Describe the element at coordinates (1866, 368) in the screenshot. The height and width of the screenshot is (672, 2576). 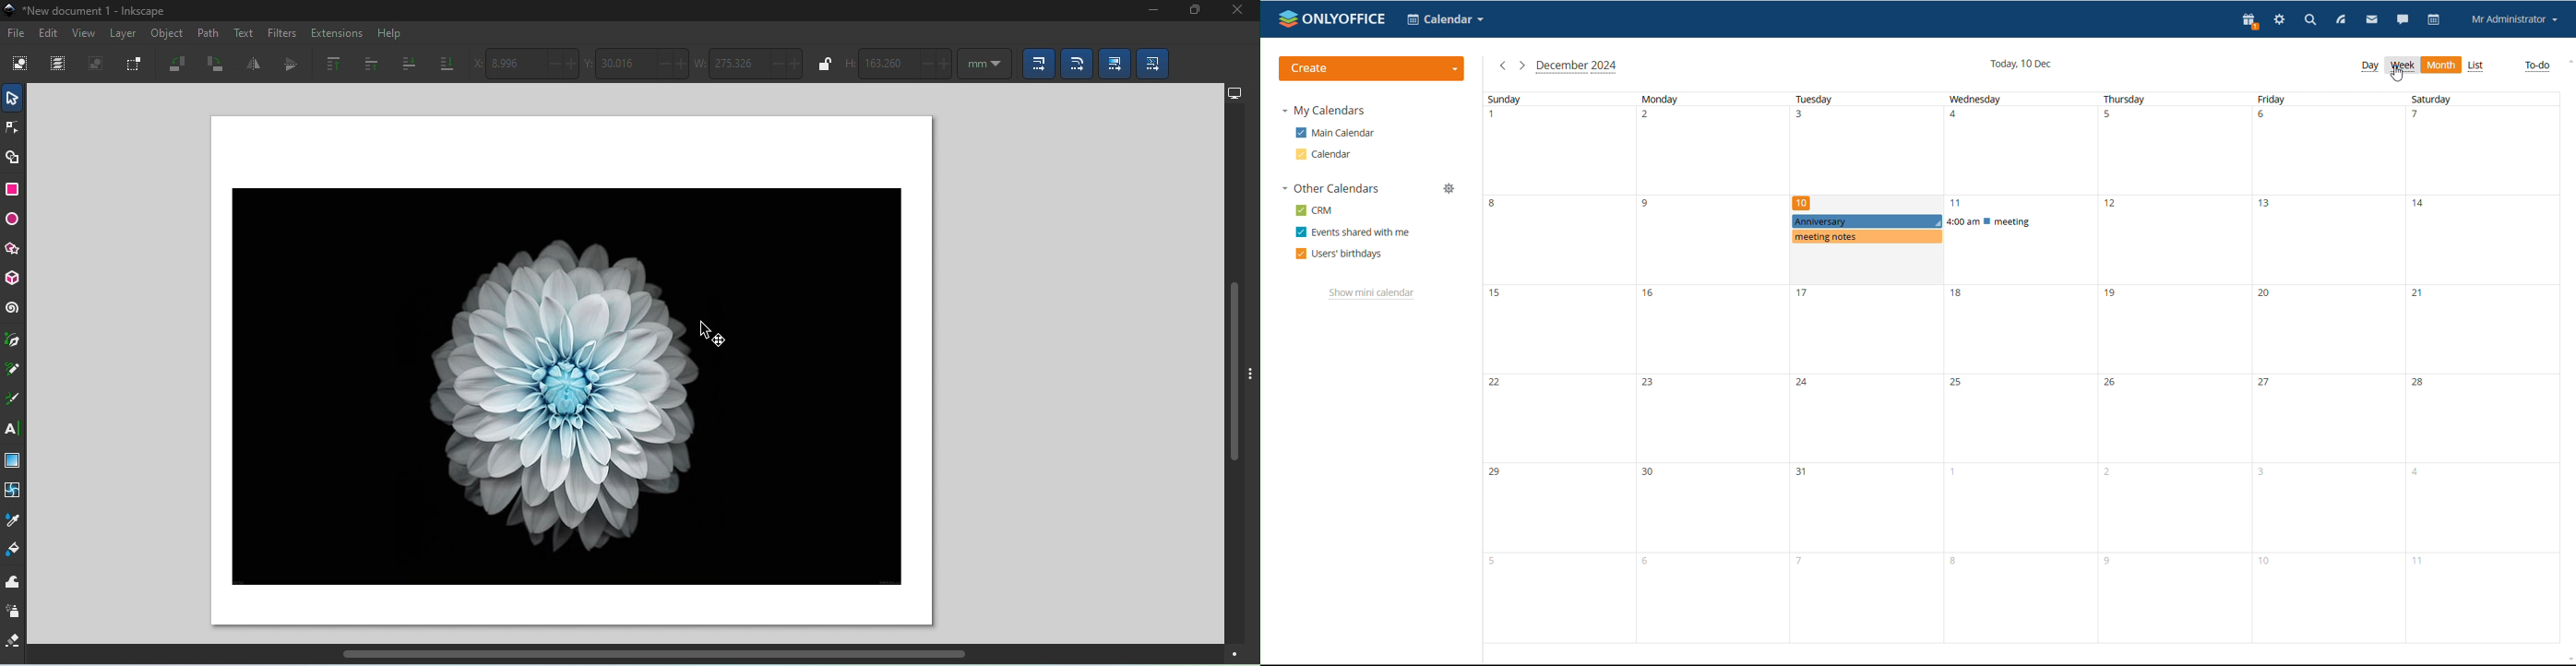
I see `tuesday` at that location.